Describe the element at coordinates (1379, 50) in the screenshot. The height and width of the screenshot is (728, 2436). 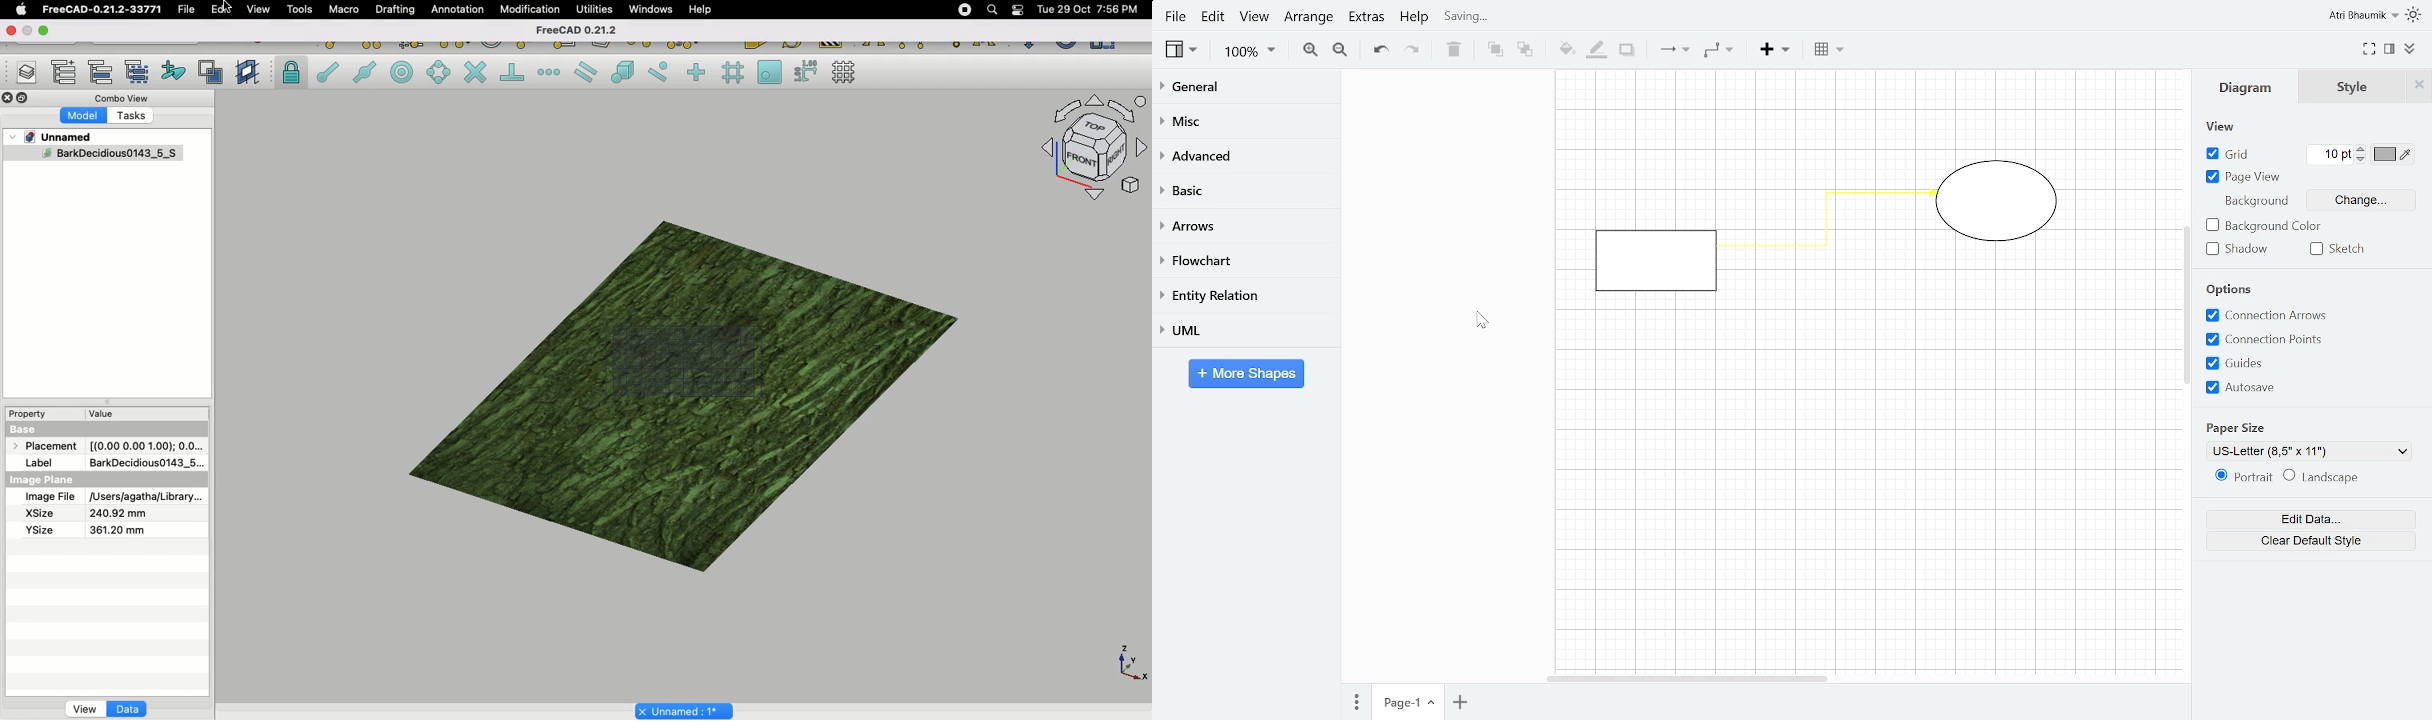
I see `Undo` at that location.